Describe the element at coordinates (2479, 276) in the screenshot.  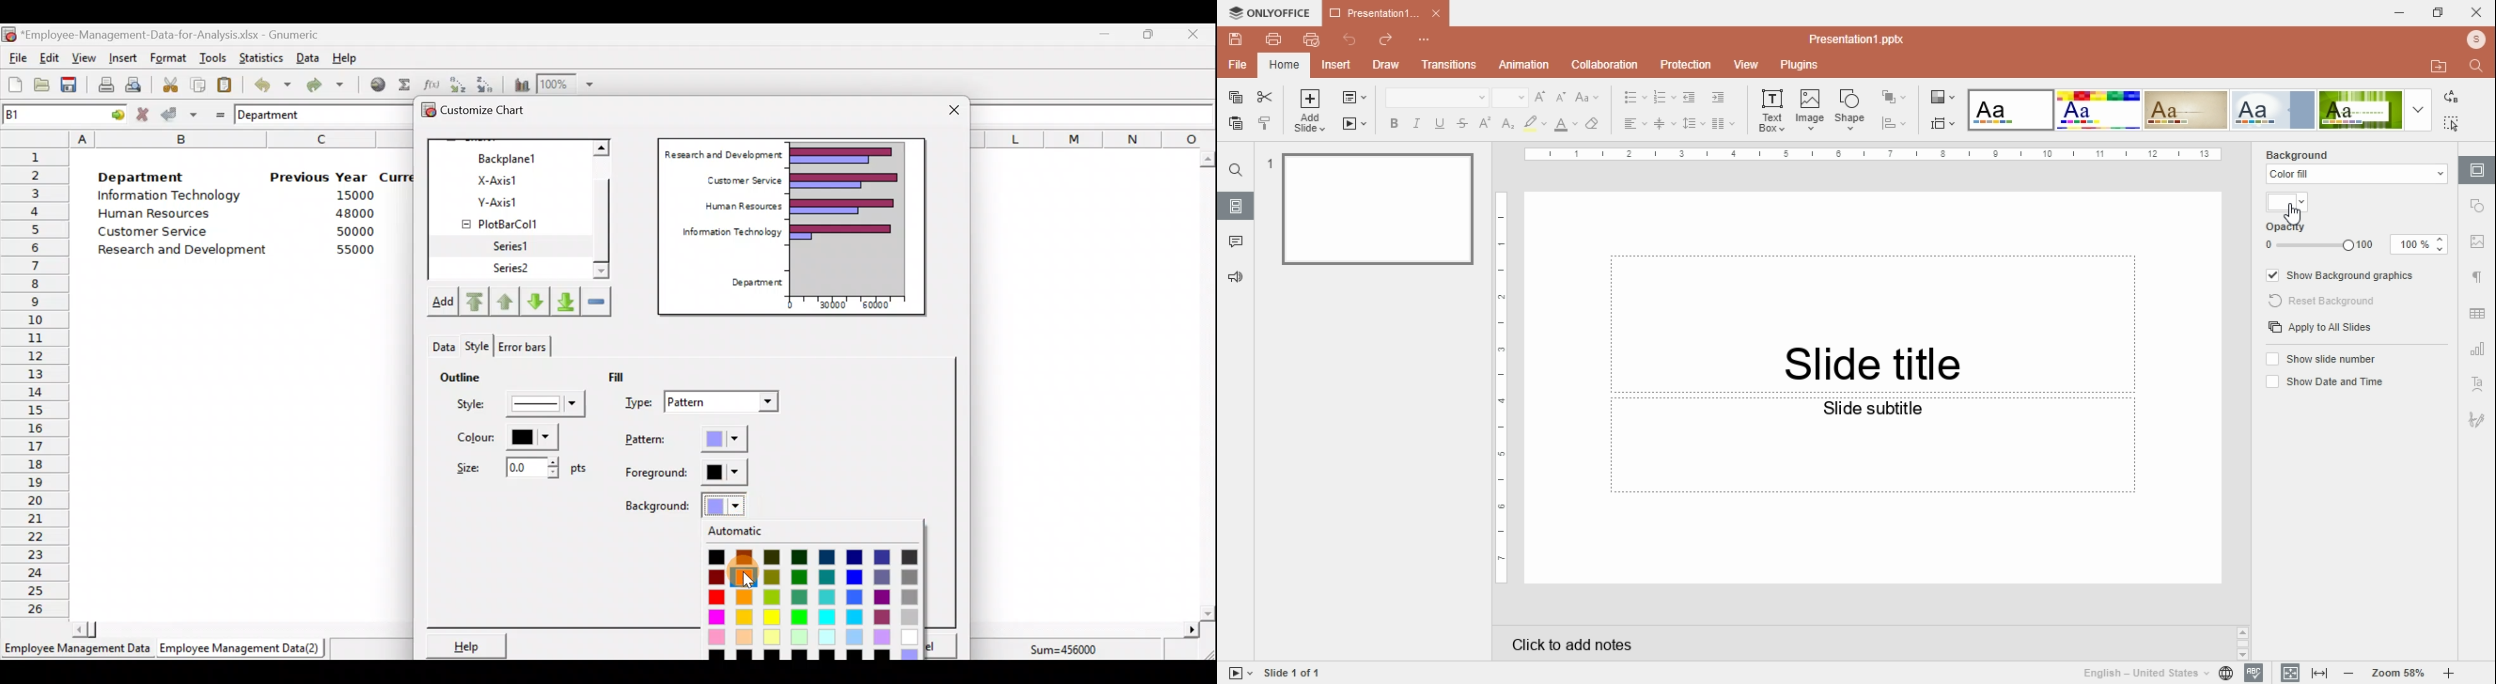
I see `paragraph settings` at that location.